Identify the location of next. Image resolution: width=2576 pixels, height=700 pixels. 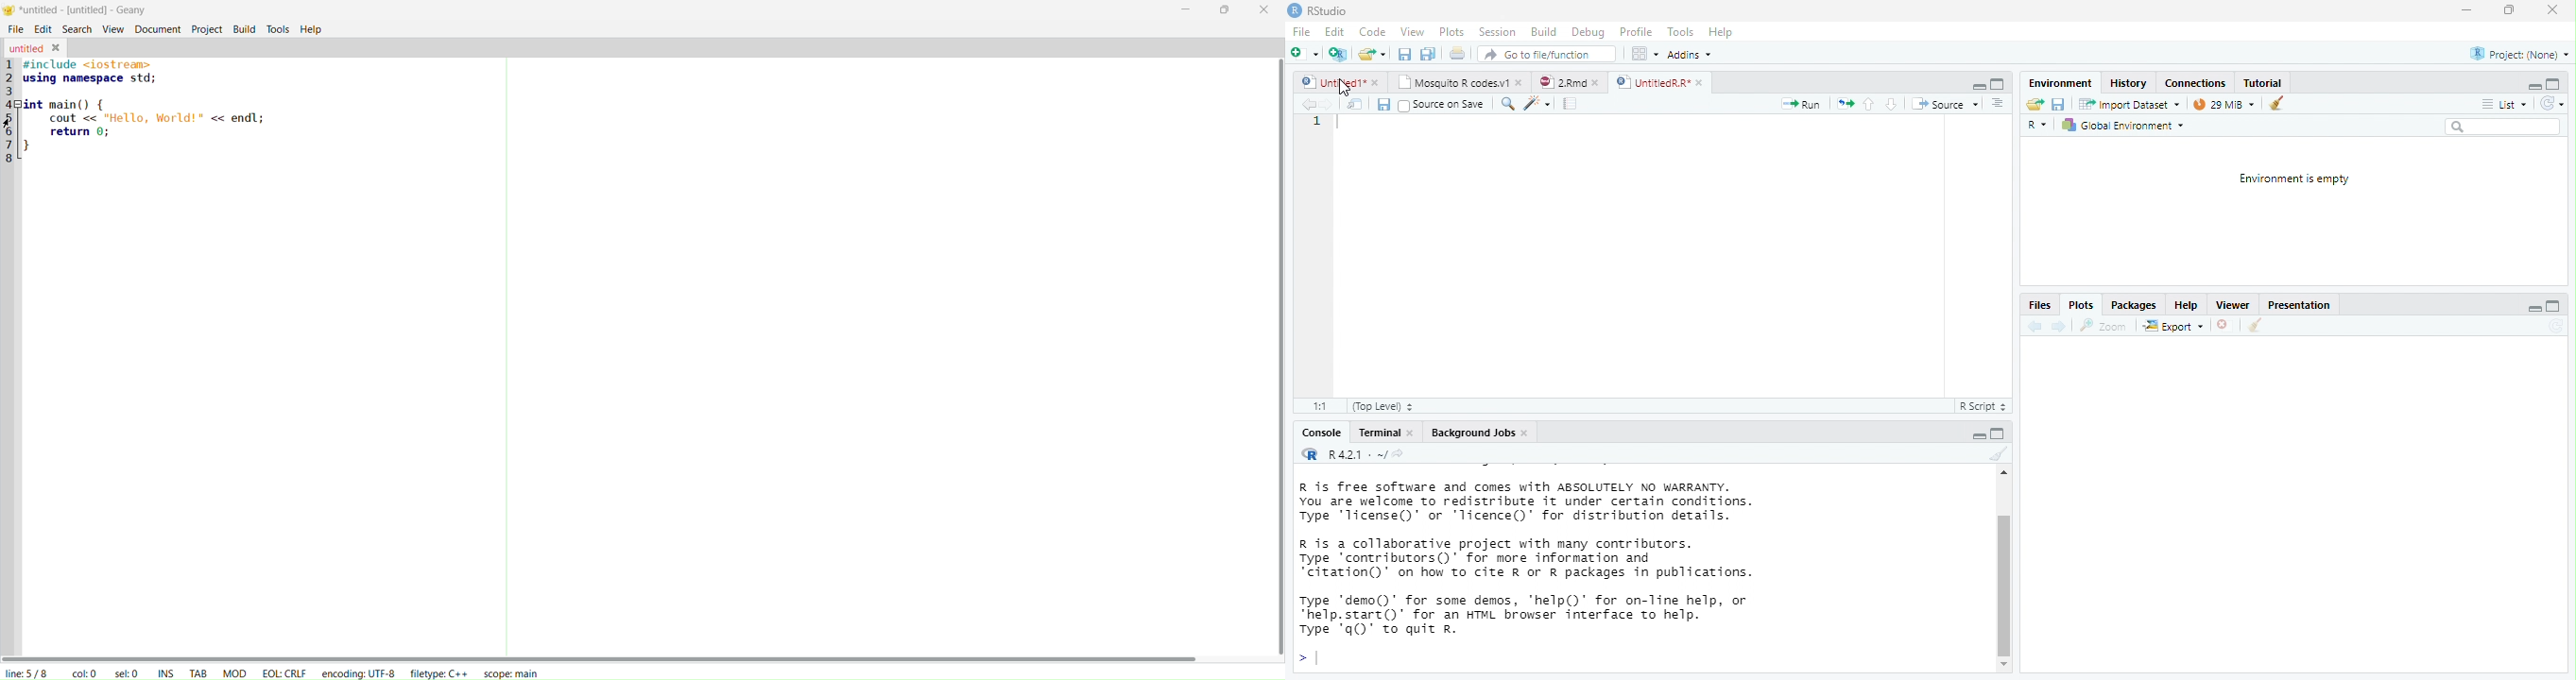
(2059, 326).